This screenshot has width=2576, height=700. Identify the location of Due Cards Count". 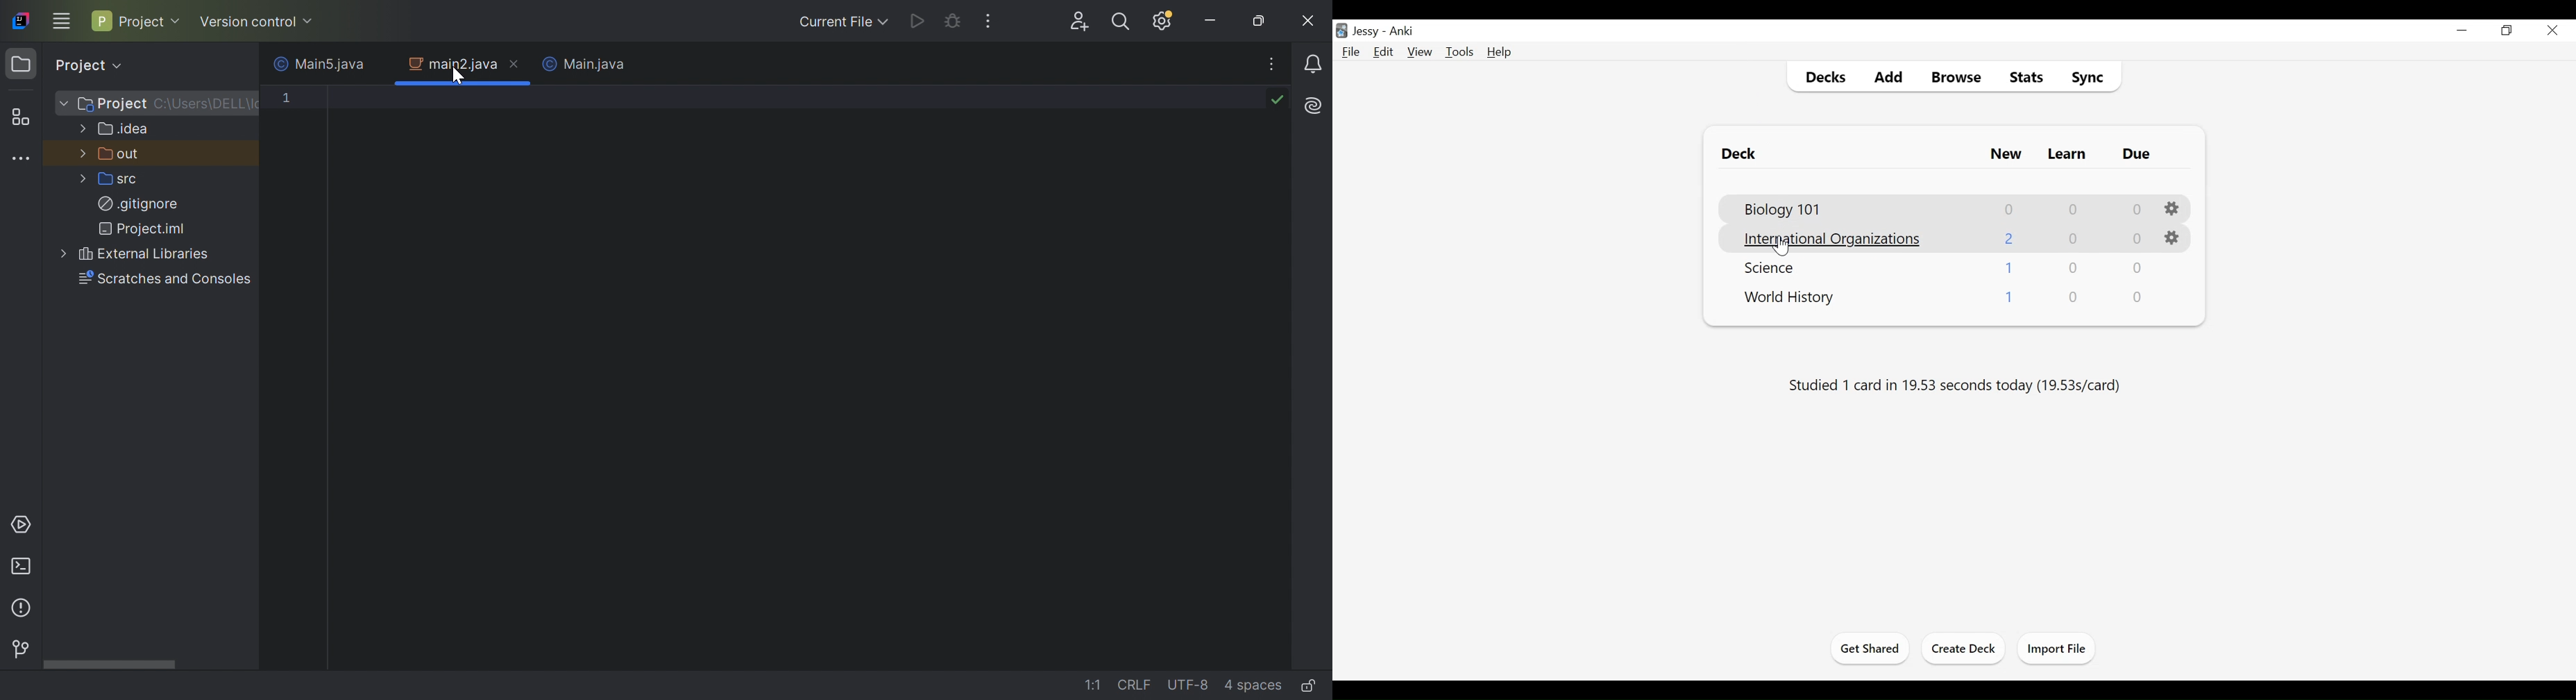
(2139, 239).